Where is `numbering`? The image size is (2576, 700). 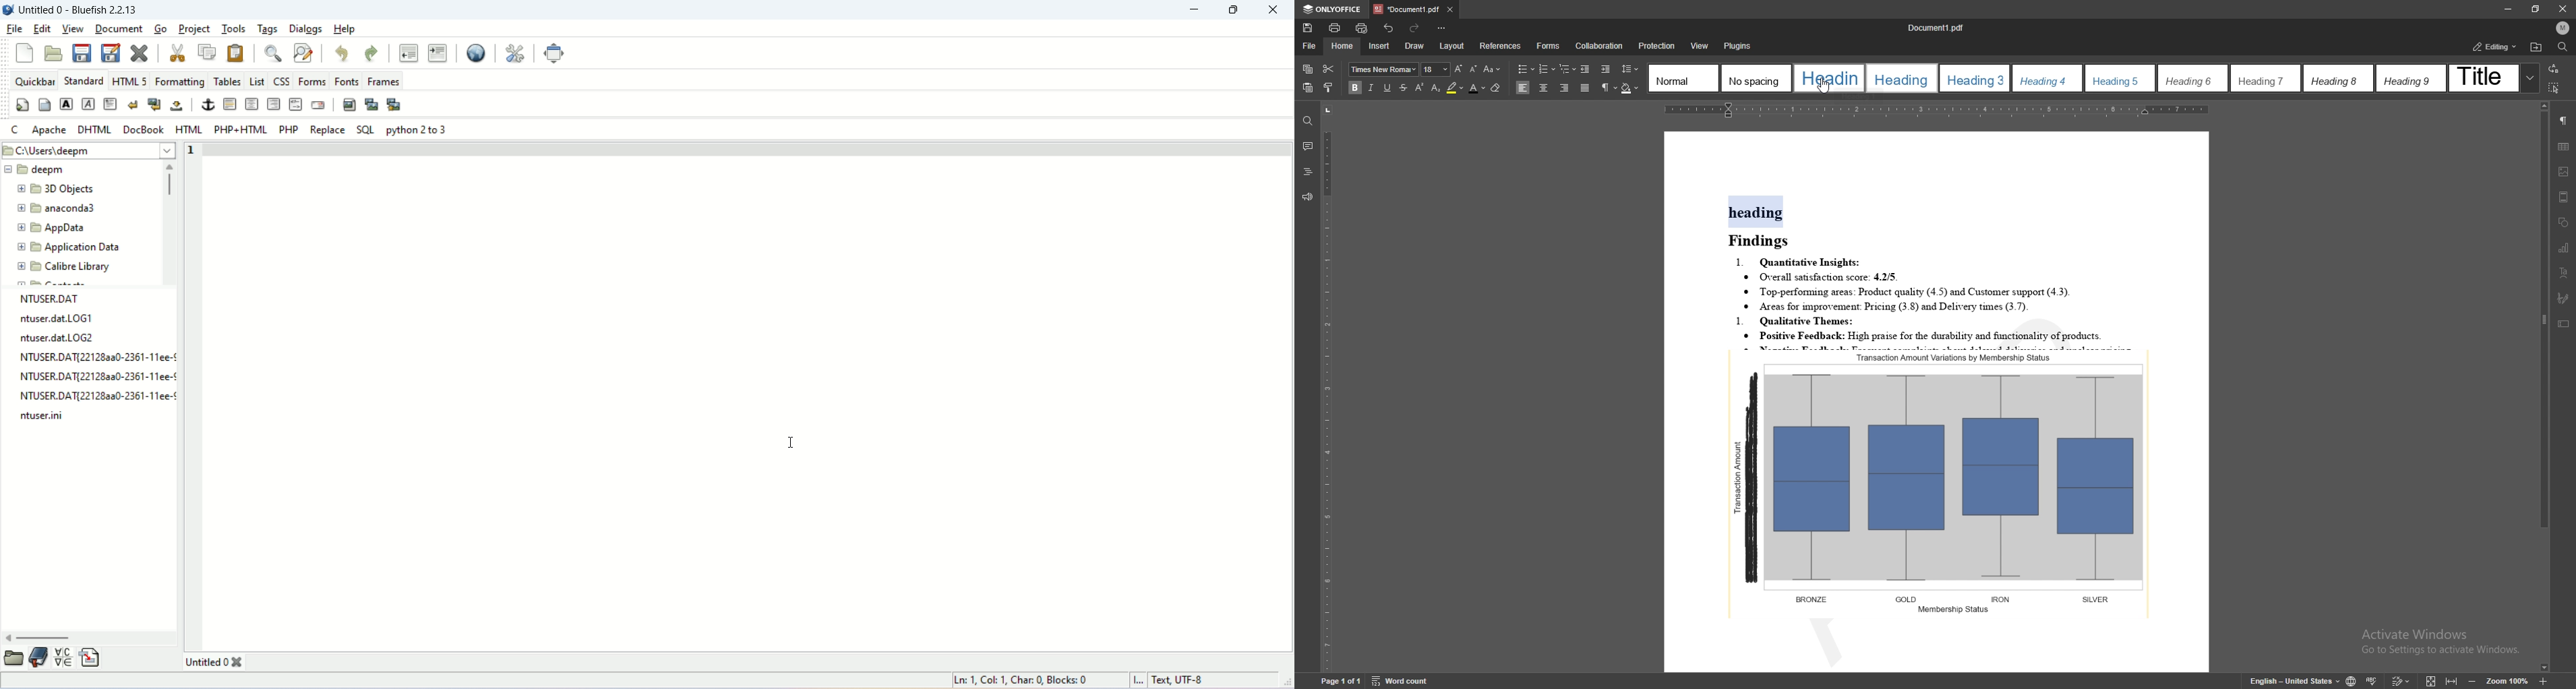 numbering is located at coordinates (1547, 69).